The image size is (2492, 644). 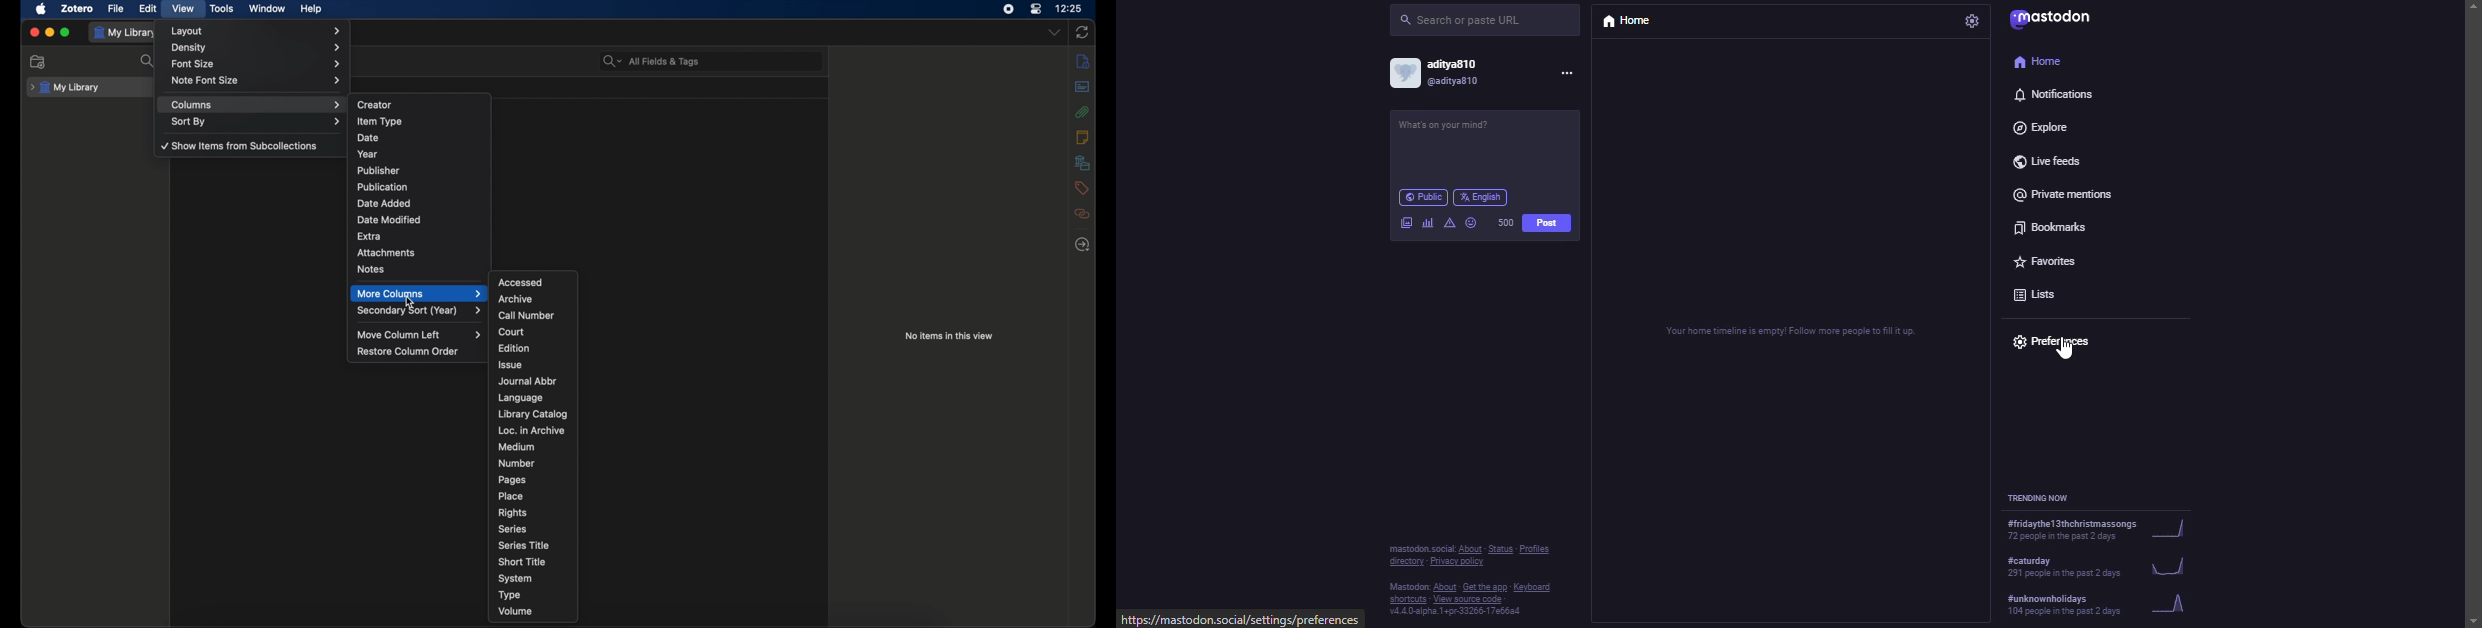 What do you see at coordinates (2046, 160) in the screenshot?
I see `live feeds` at bounding box center [2046, 160].